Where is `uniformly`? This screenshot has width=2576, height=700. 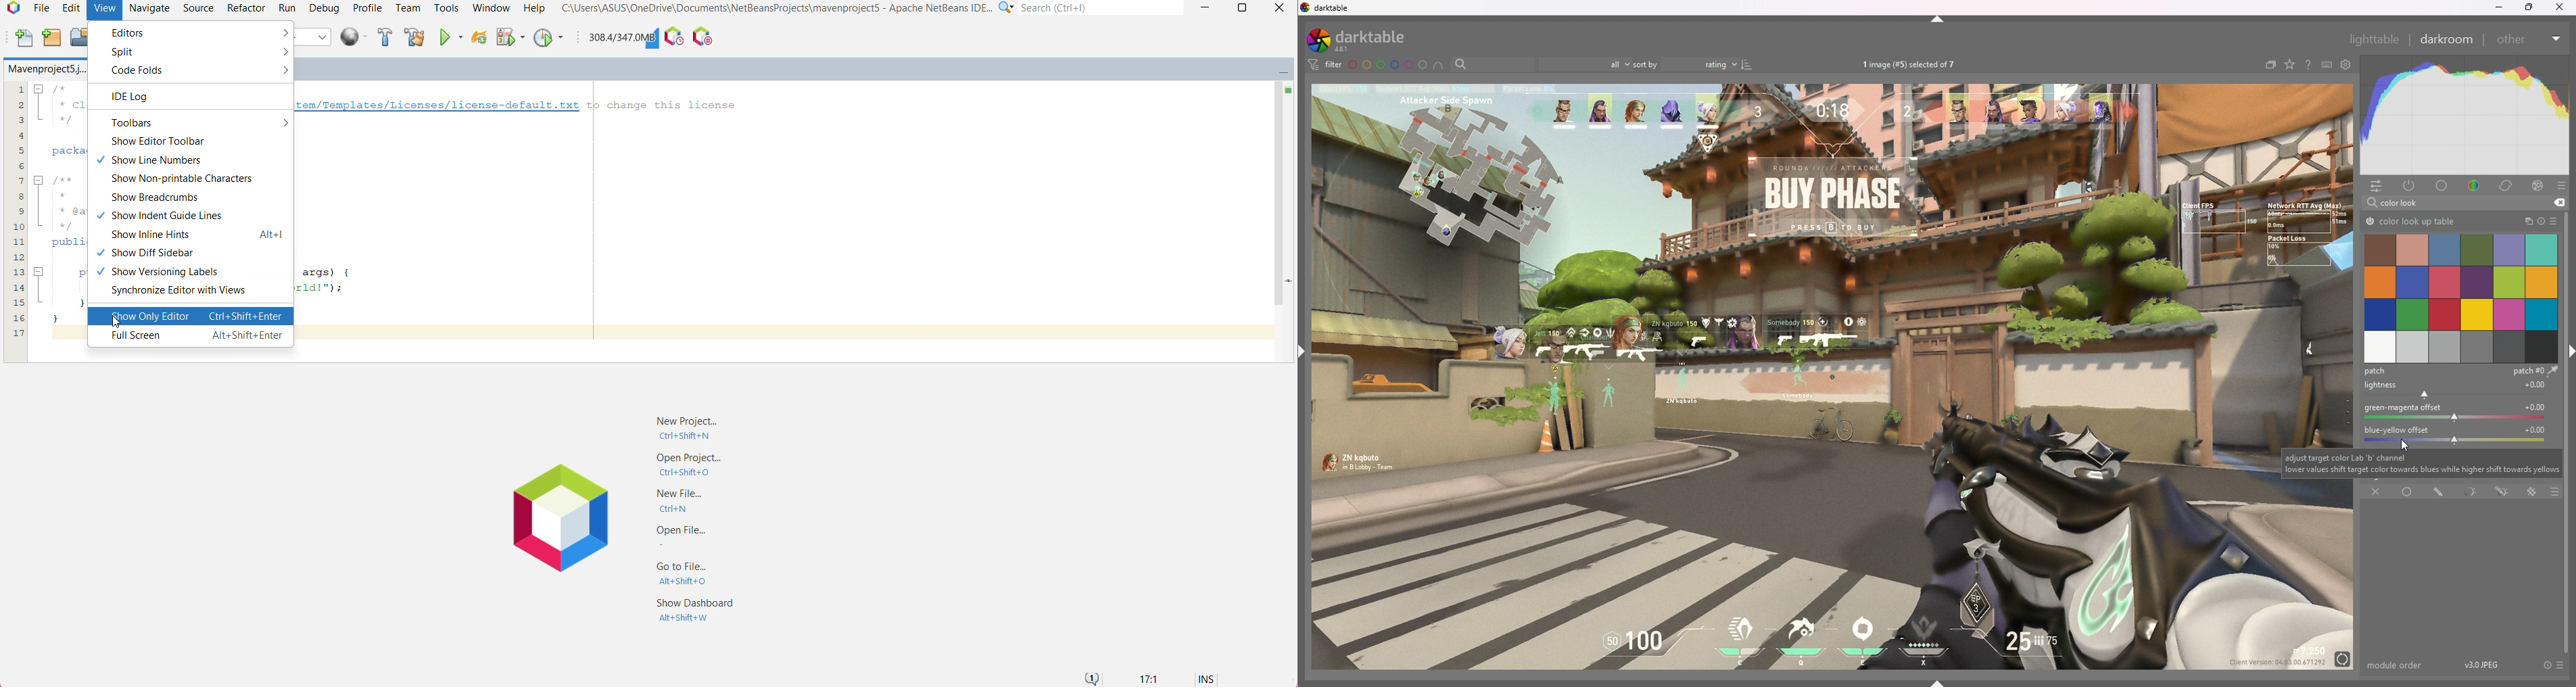
uniformly is located at coordinates (2407, 492).